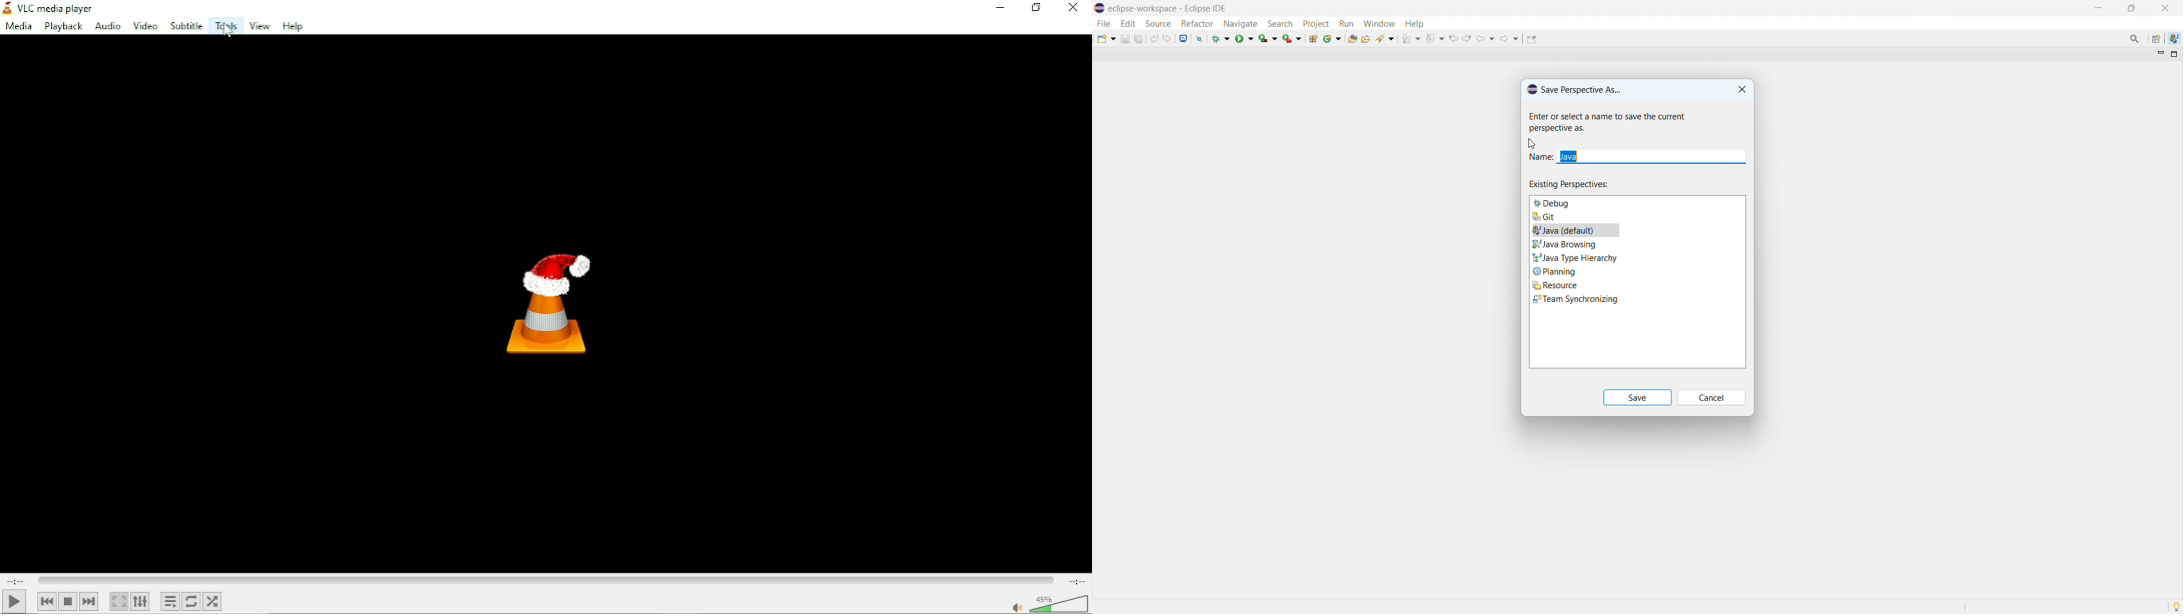 The width and height of the screenshot is (2184, 616). What do you see at coordinates (1154, 38) in the screenshot?
I see `undo` at bounding box center [1154, 38].